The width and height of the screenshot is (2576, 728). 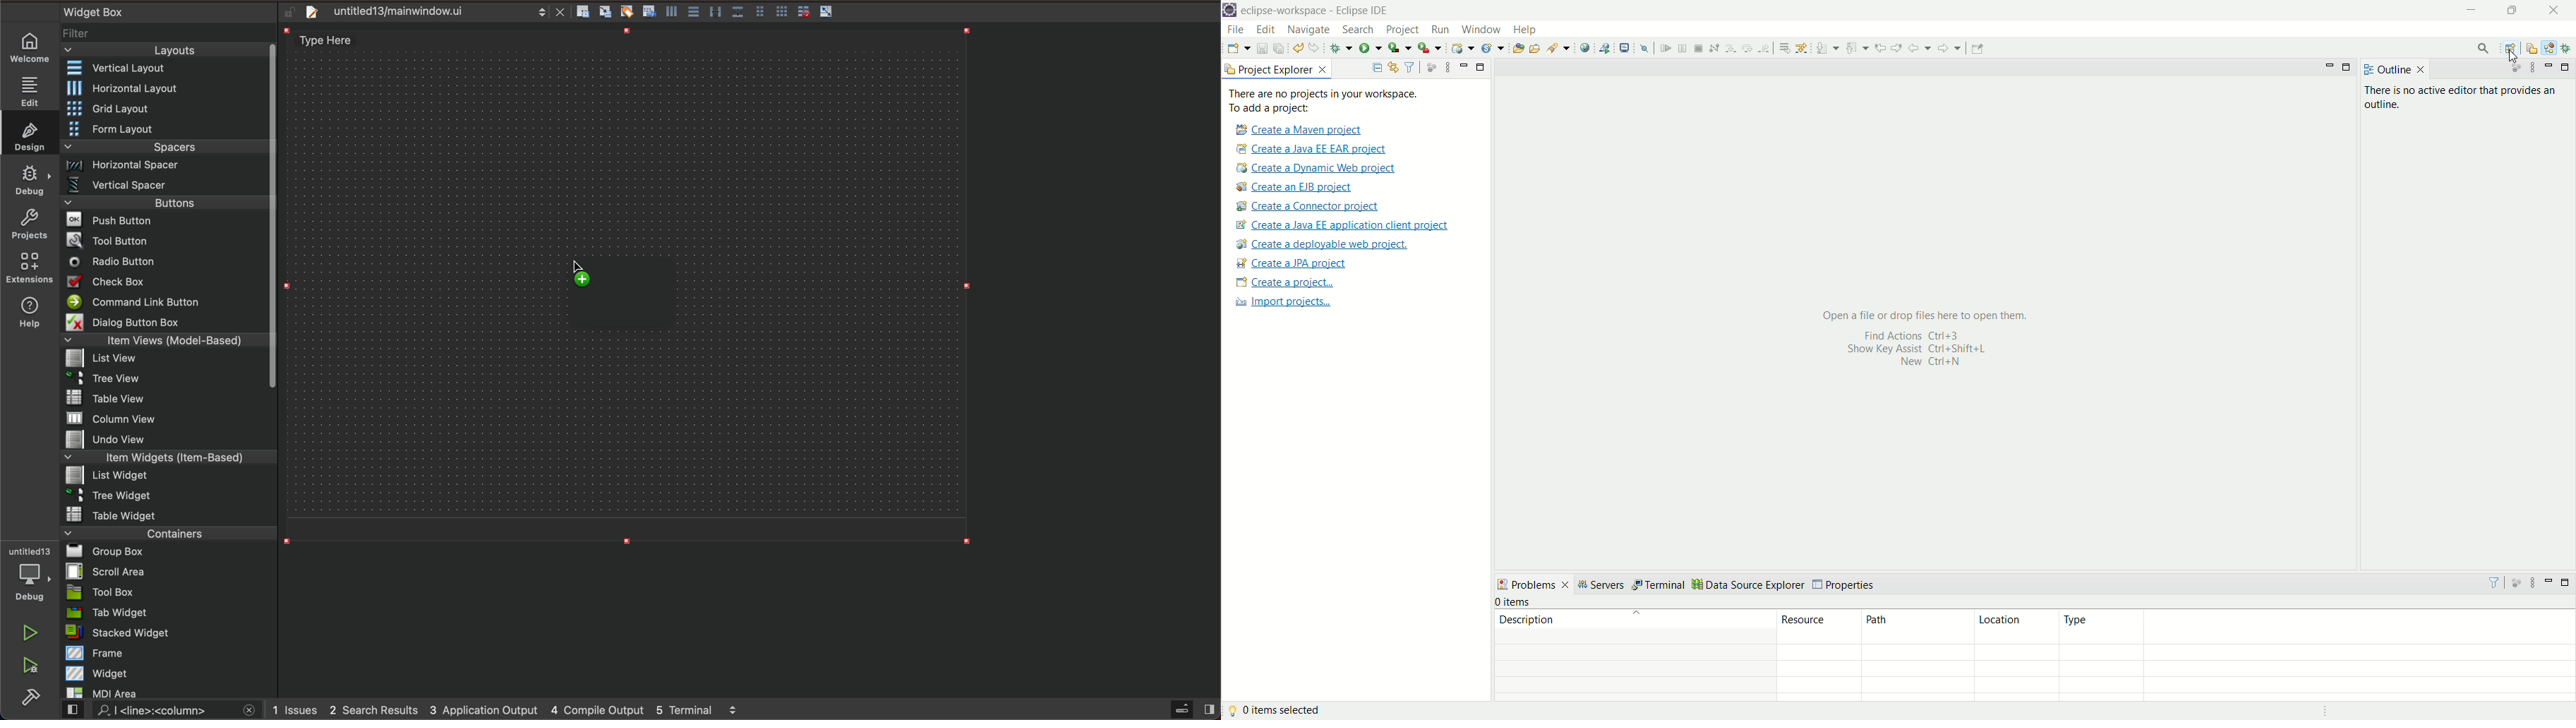 What do you see at coordinates (2481, 47) in the screenshot?
I see `search` at bounding box center [2481, 47].